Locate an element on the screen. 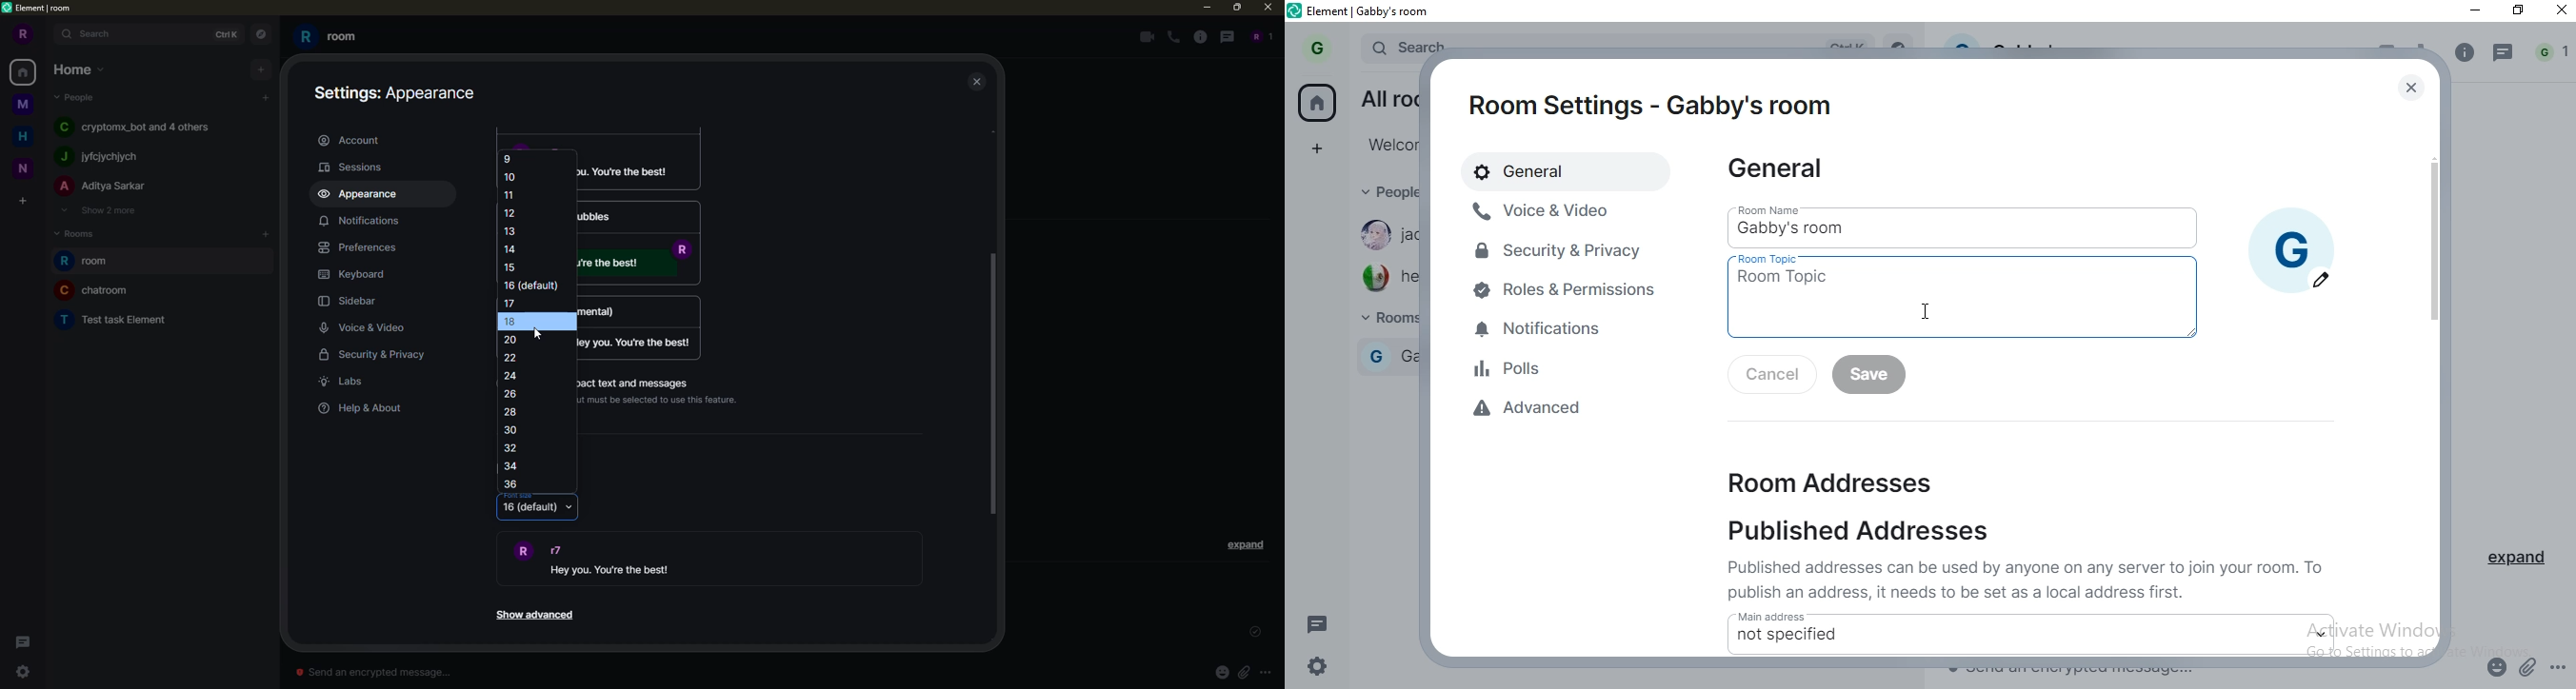 This screenshot has height=700, width=2576. element is located at coordinates (1373, 10).